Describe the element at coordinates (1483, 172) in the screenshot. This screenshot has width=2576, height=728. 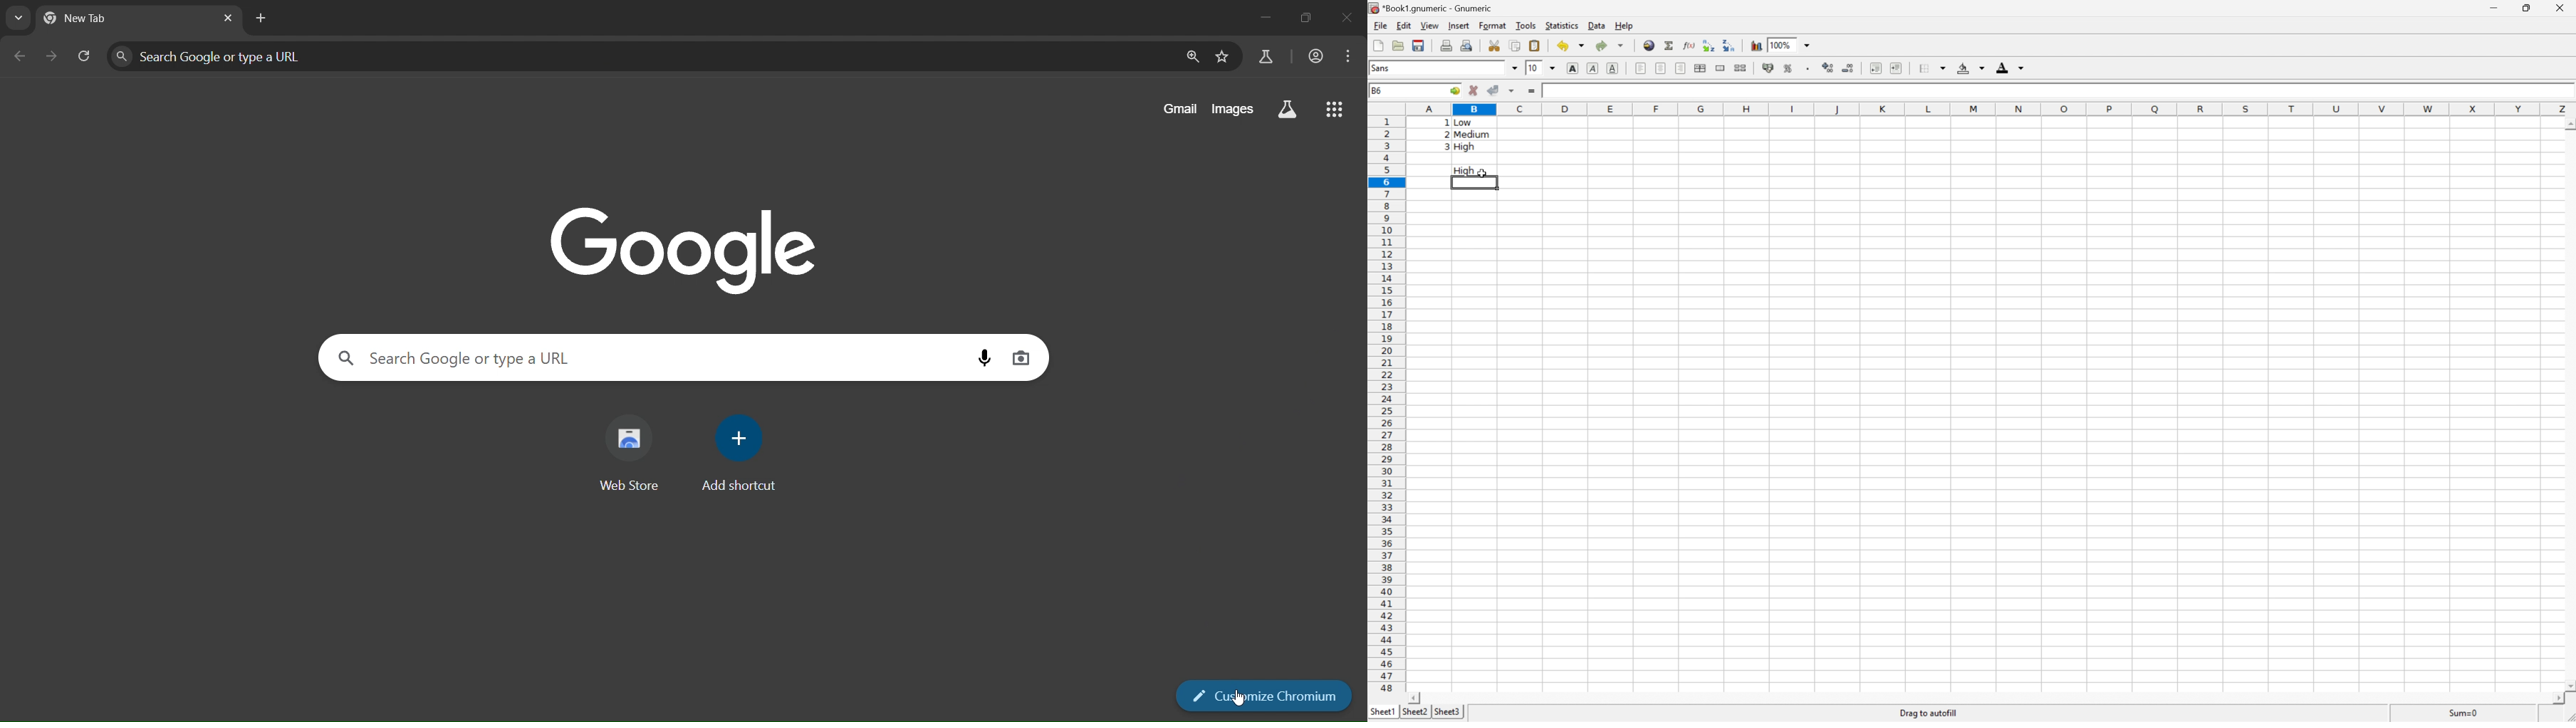
I see `Cursor` at that location.